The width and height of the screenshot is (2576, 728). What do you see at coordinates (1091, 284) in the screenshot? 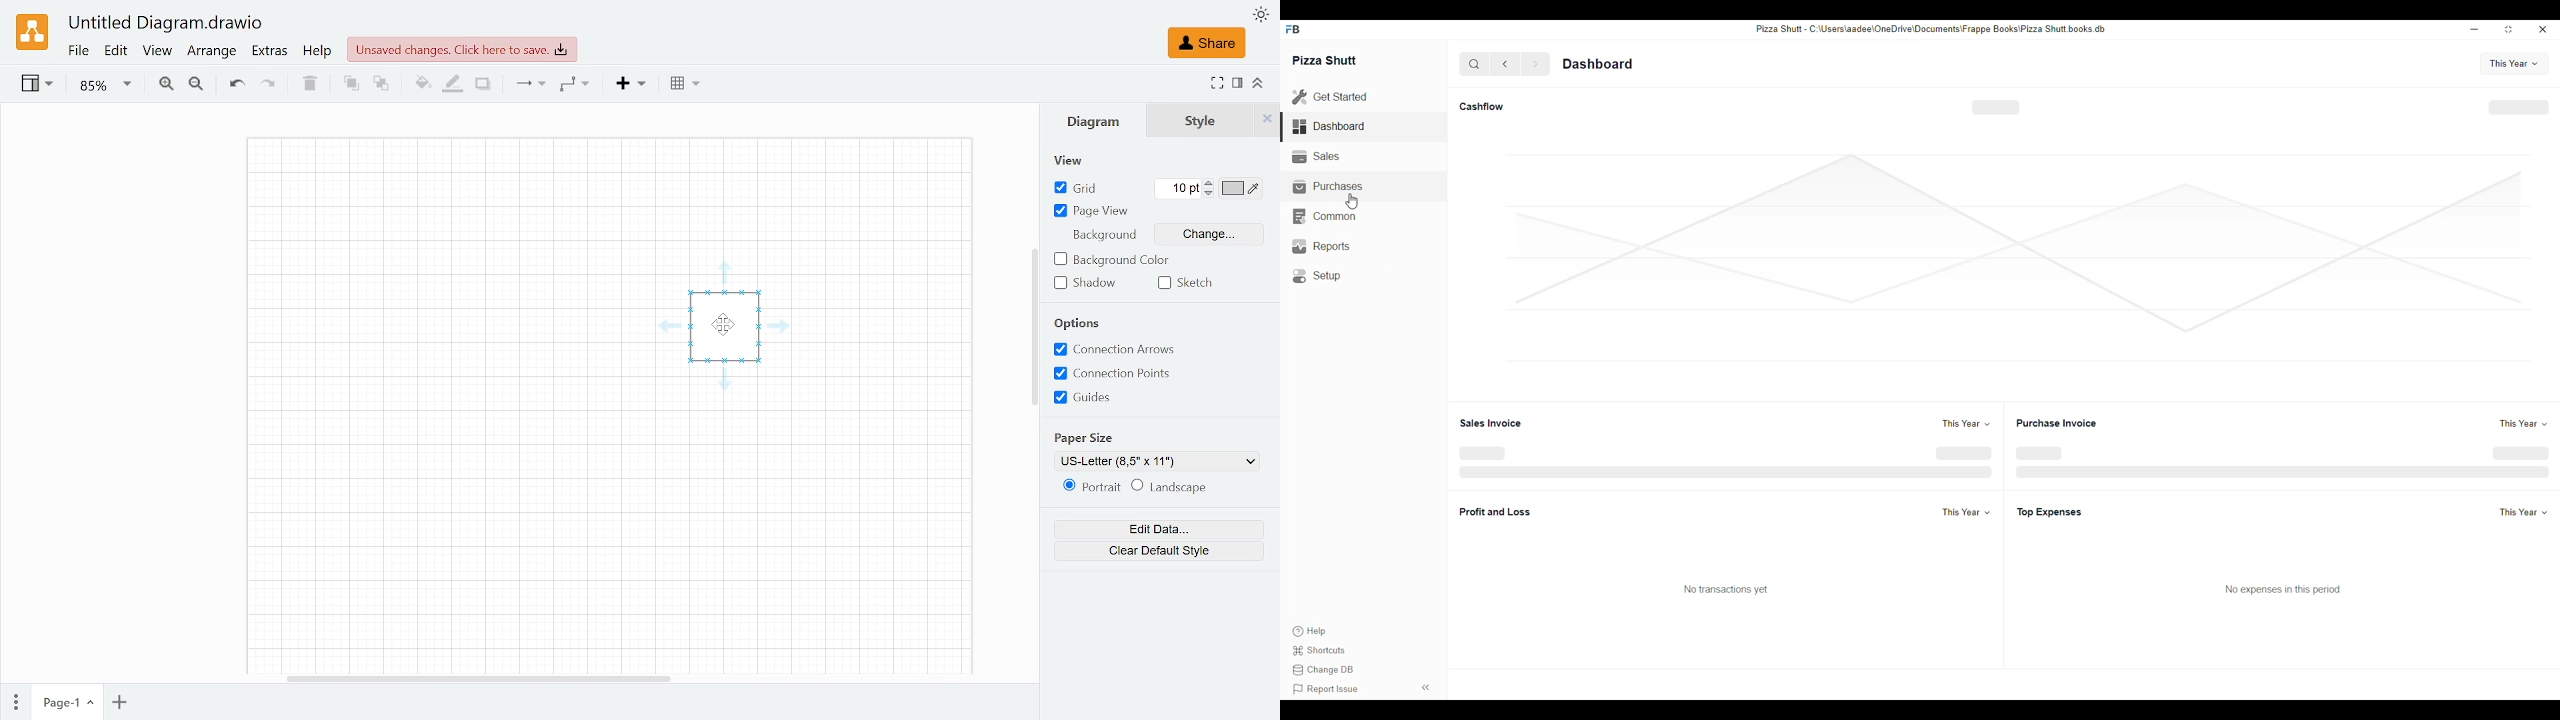
I see `Shadow` at bounding box center [1091, 284].